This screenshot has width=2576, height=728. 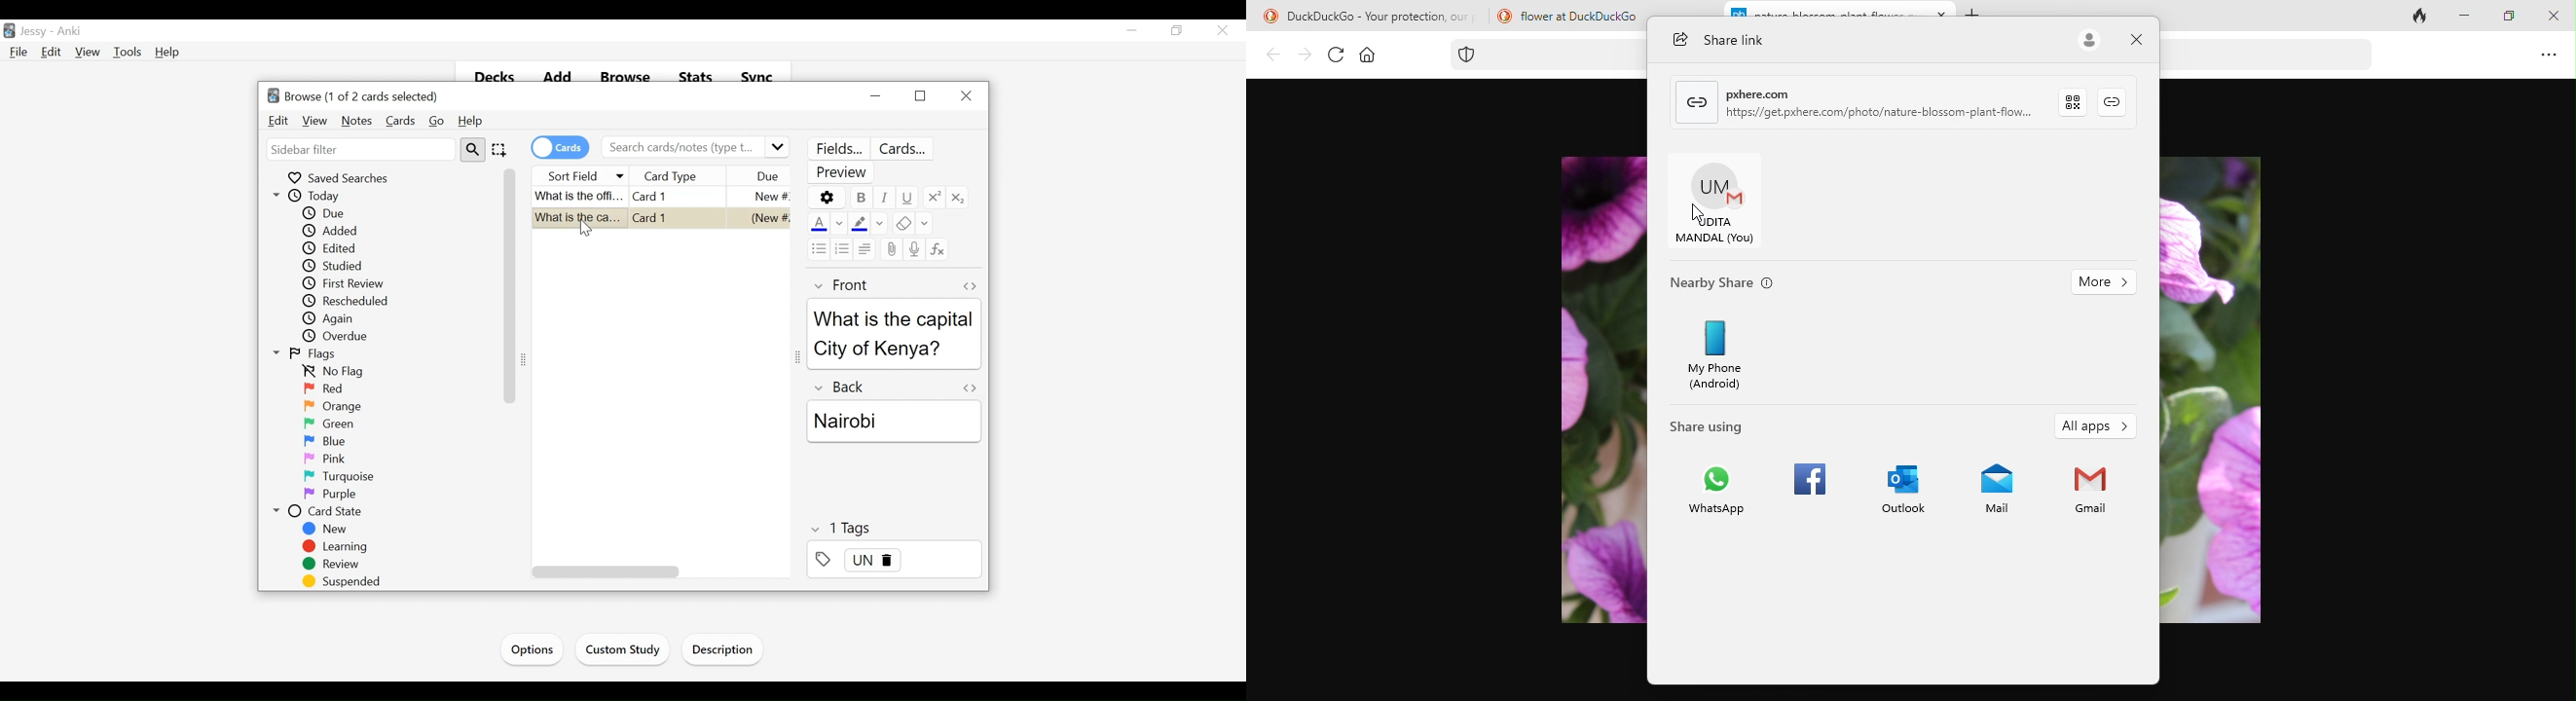 I want to click on Again, so click(x=336, y=319).